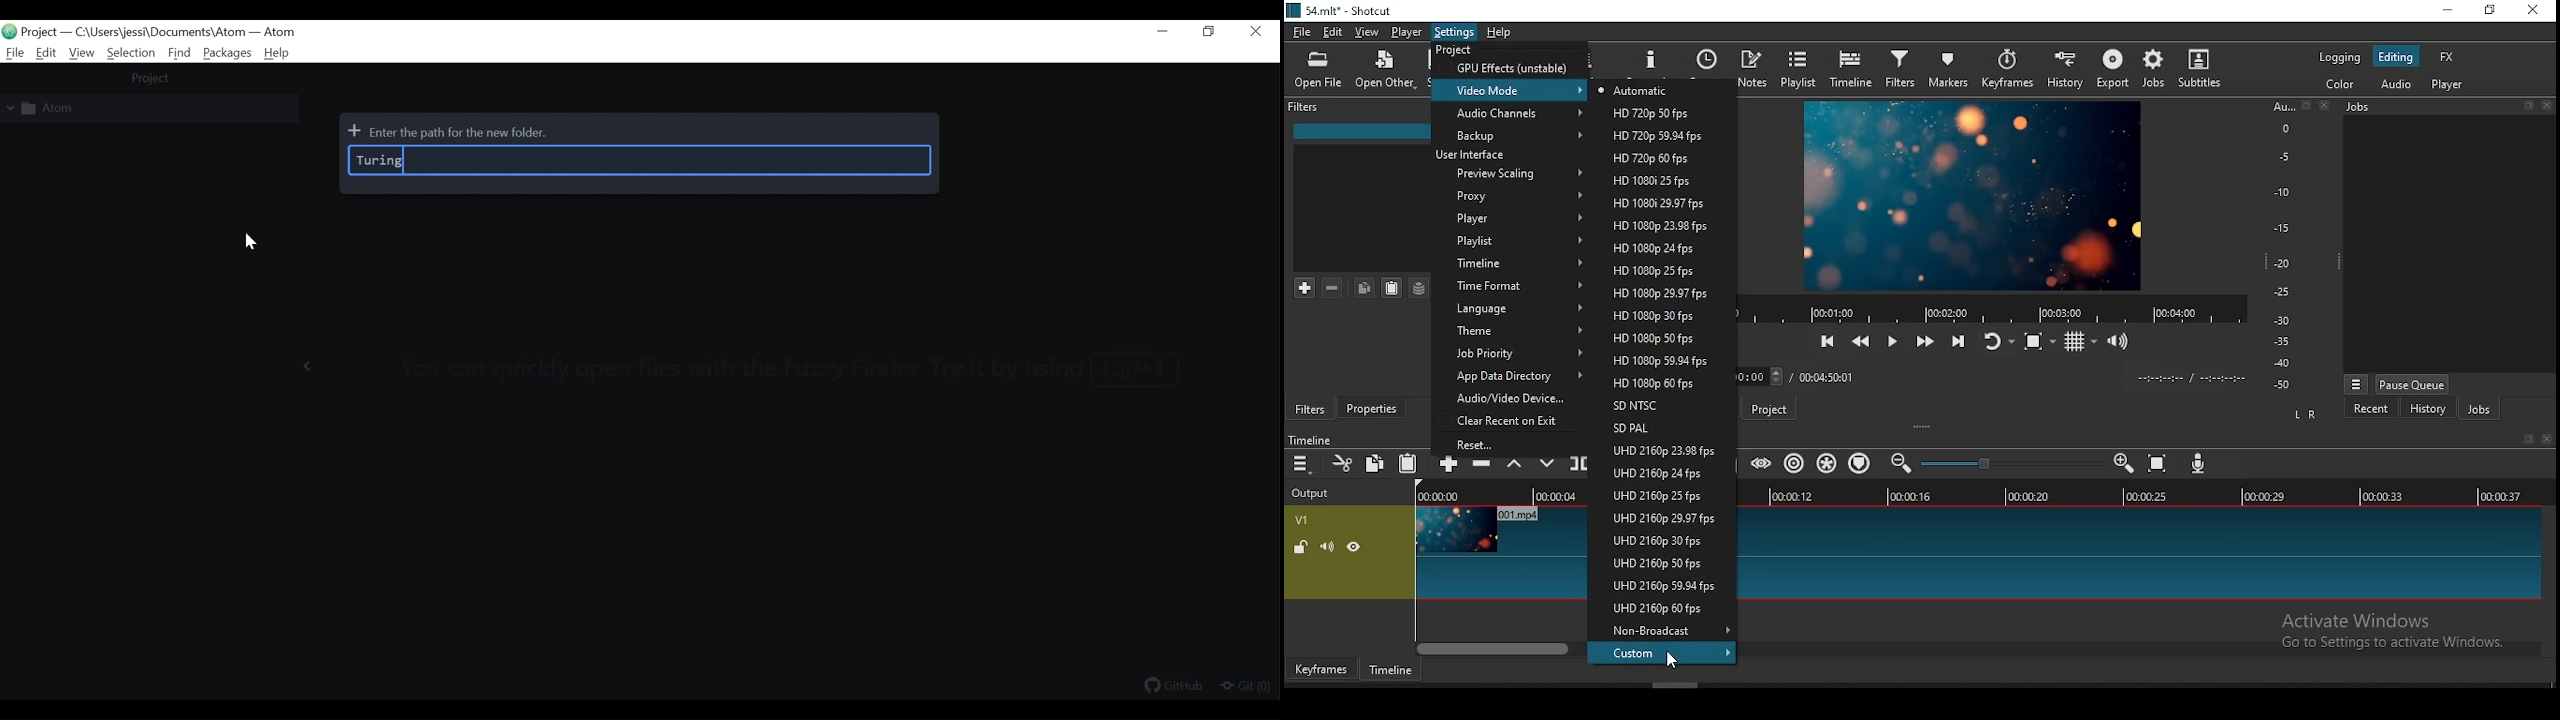  I want to click on fx, so click(2449, 58).